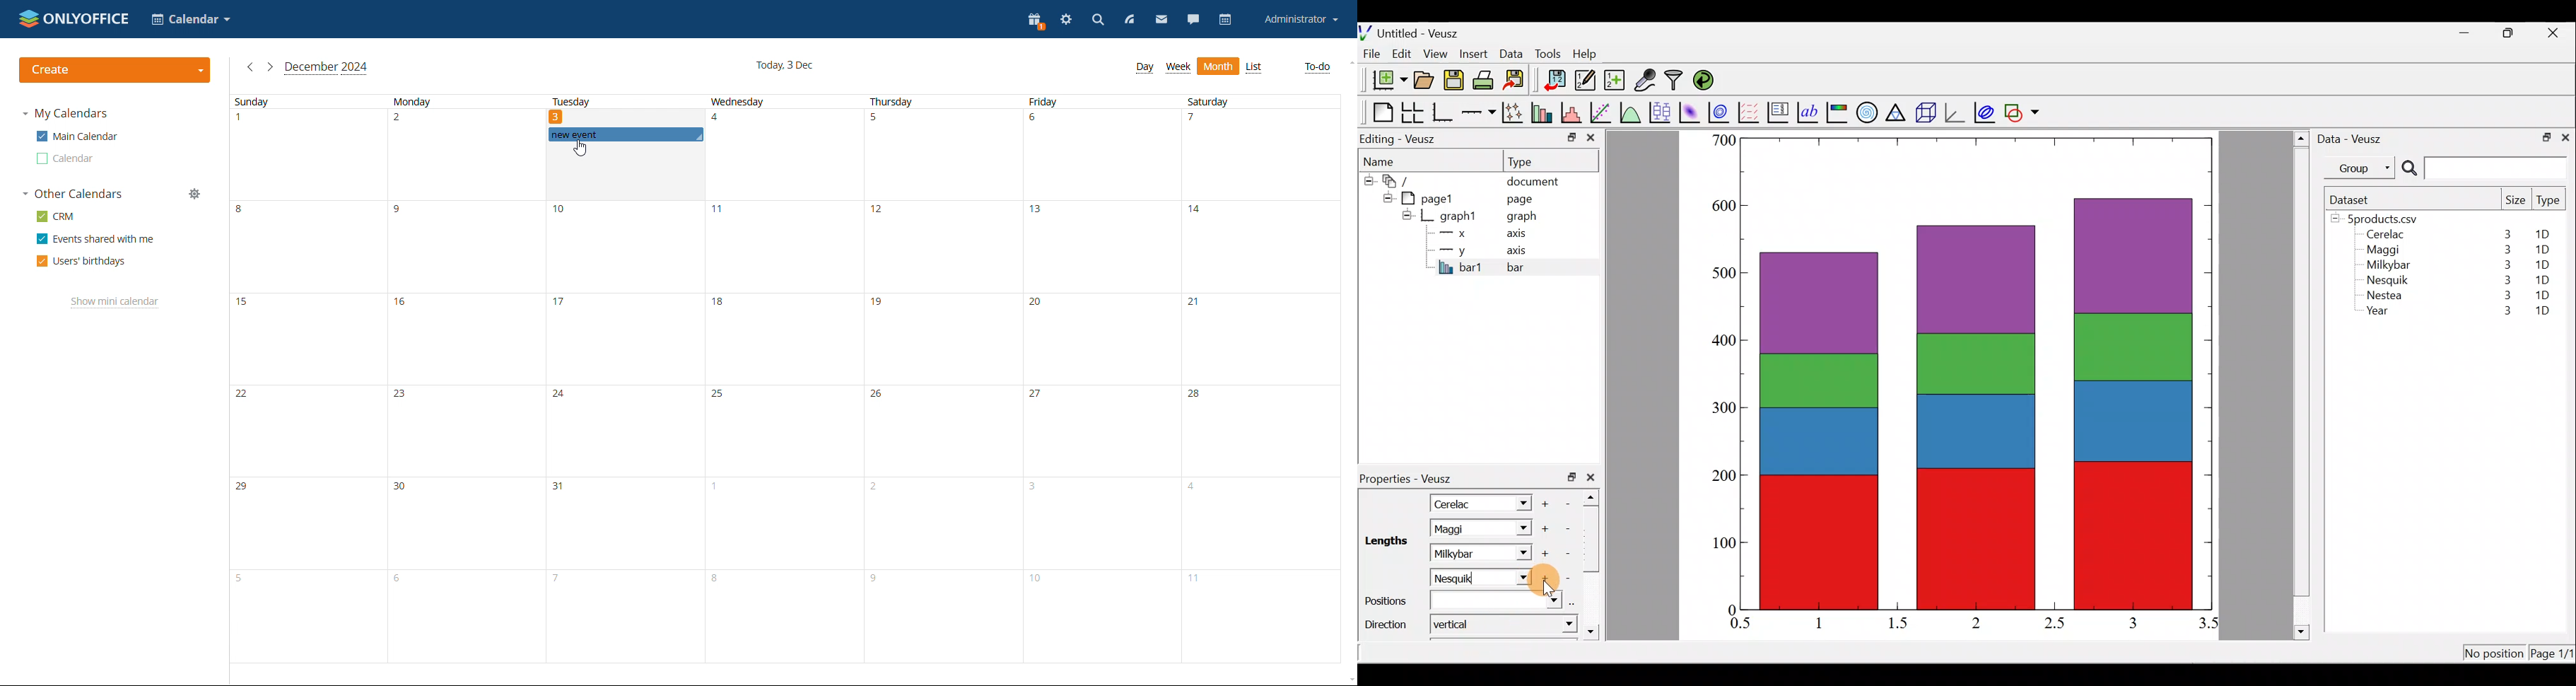  What do you see at coordinates (1575, 113) in the screenshot?
I see `Histogram of a dataset` at bounding box center [1575, 113].